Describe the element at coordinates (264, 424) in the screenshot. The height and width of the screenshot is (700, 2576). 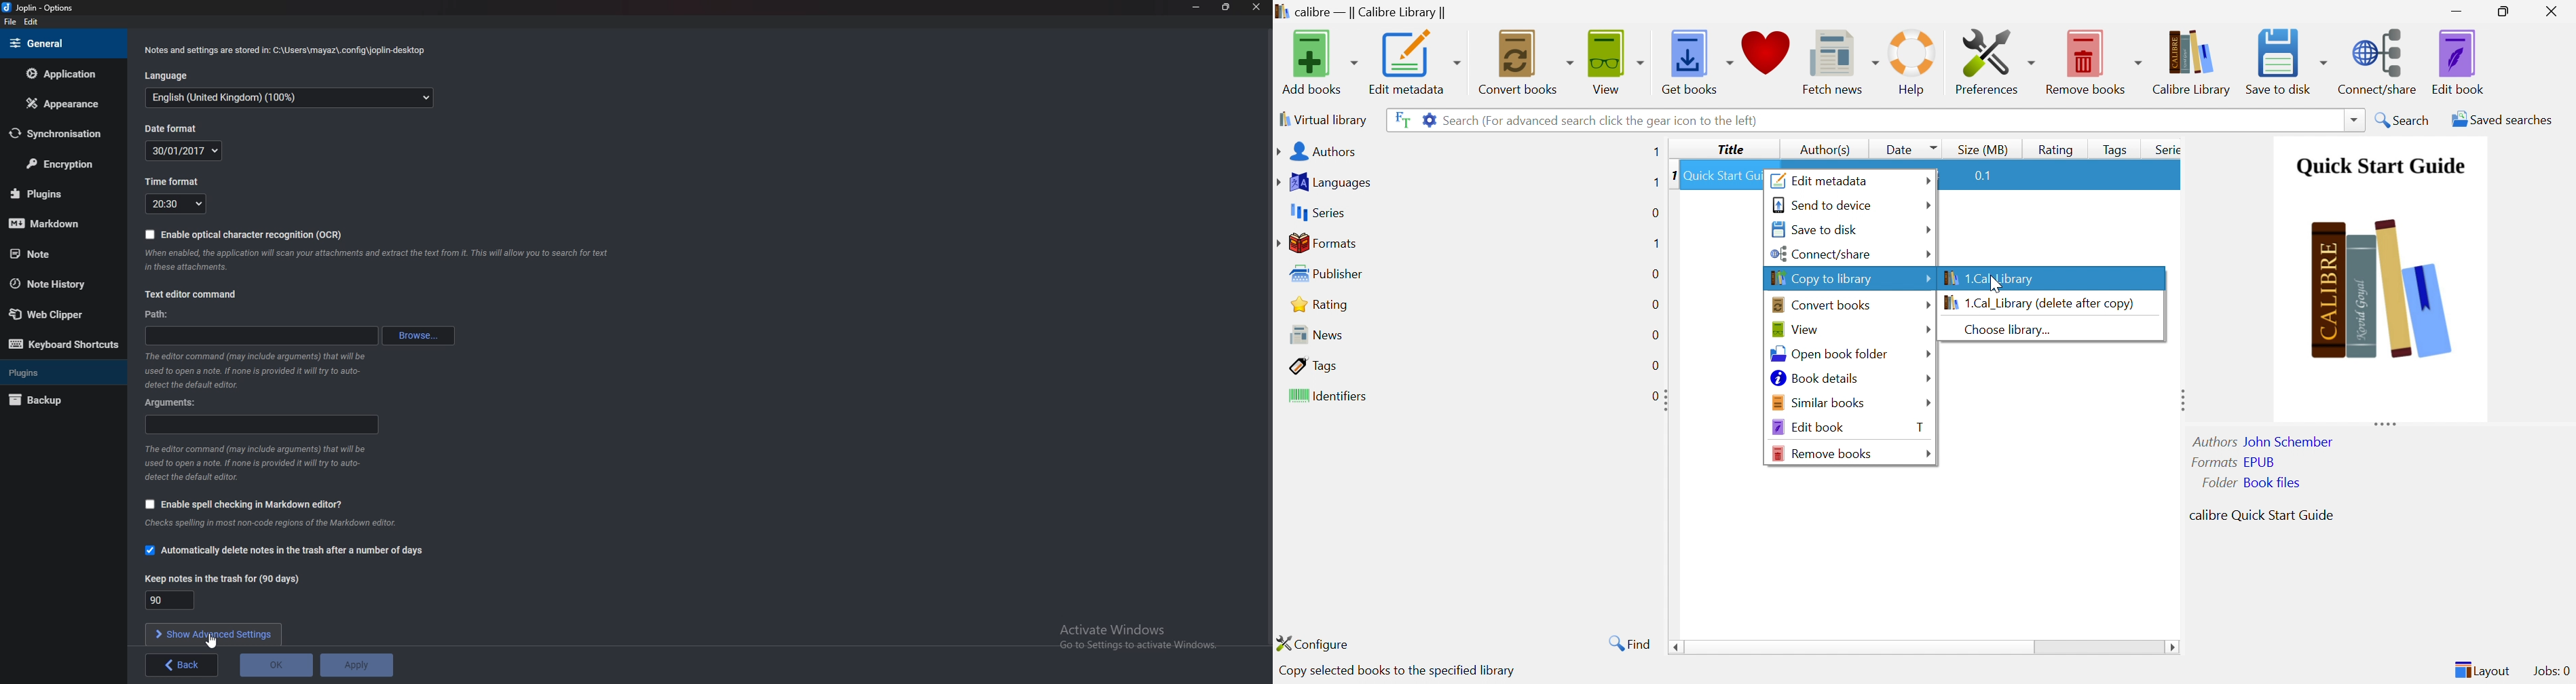
I see `arguments` at that location.